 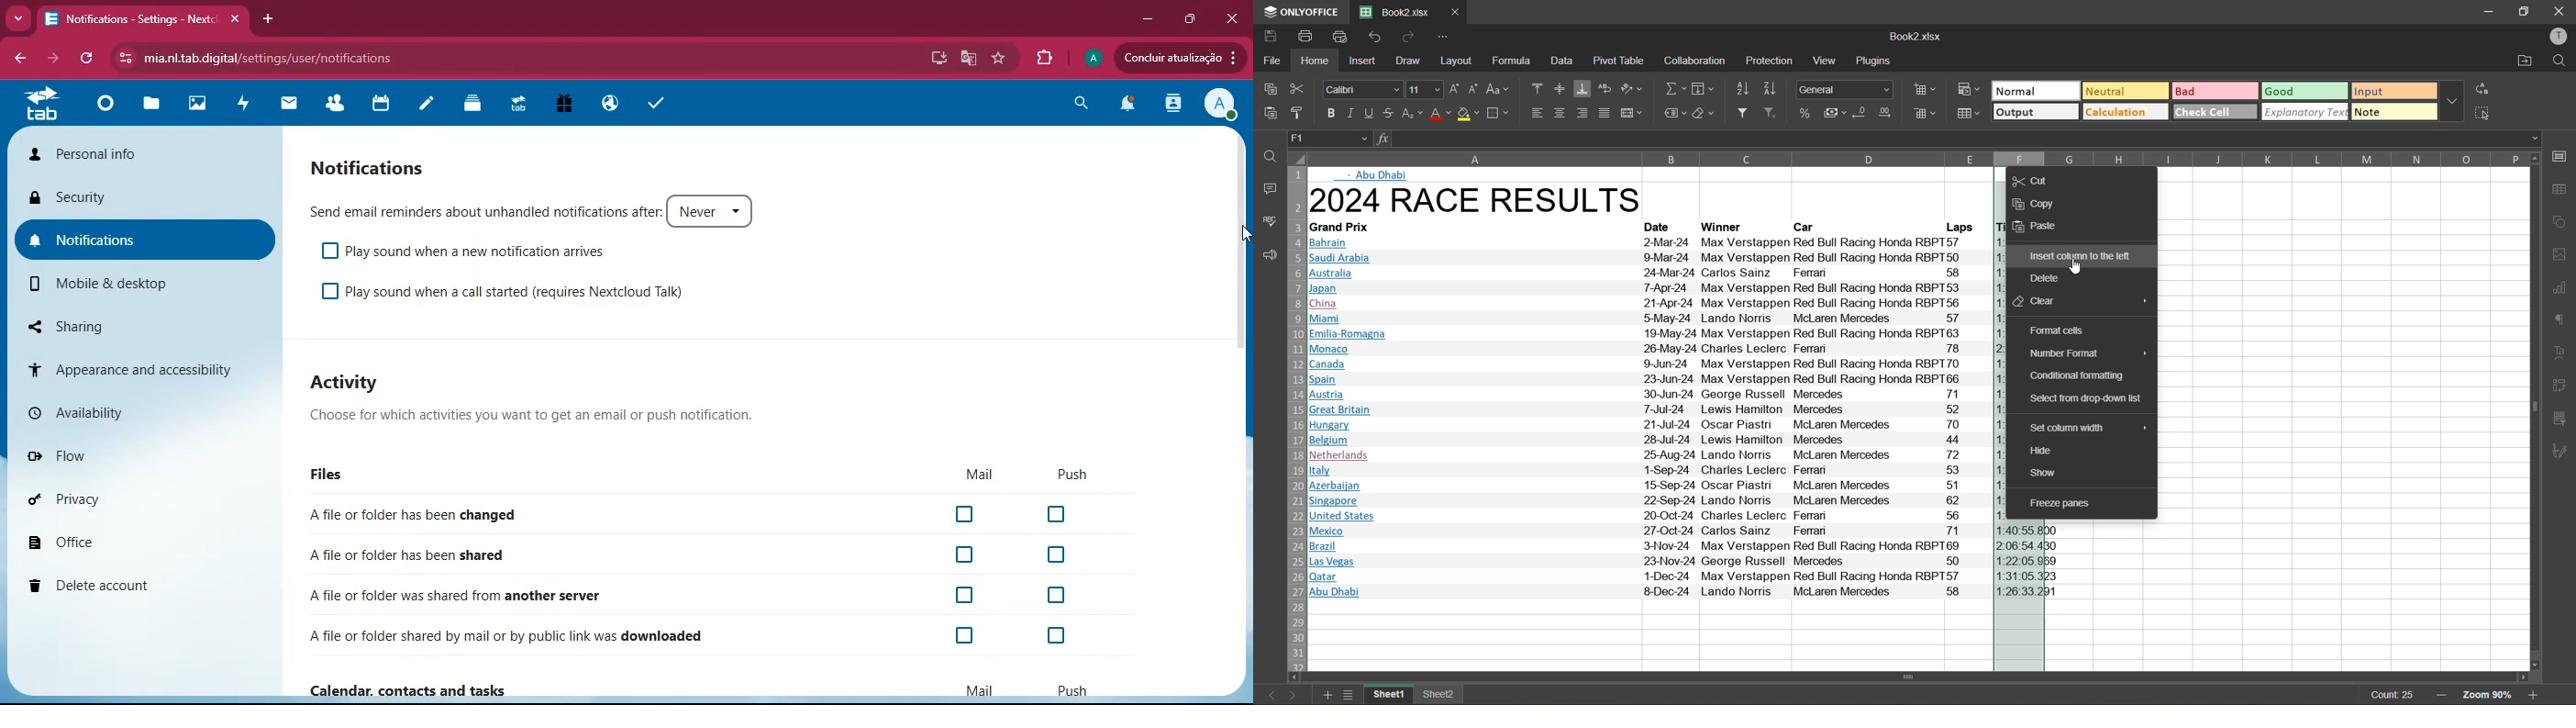 What do you see at coordinates (1049, 596) in the screenshot?
I see `Checkbox` at bounding box center [1049, 596].